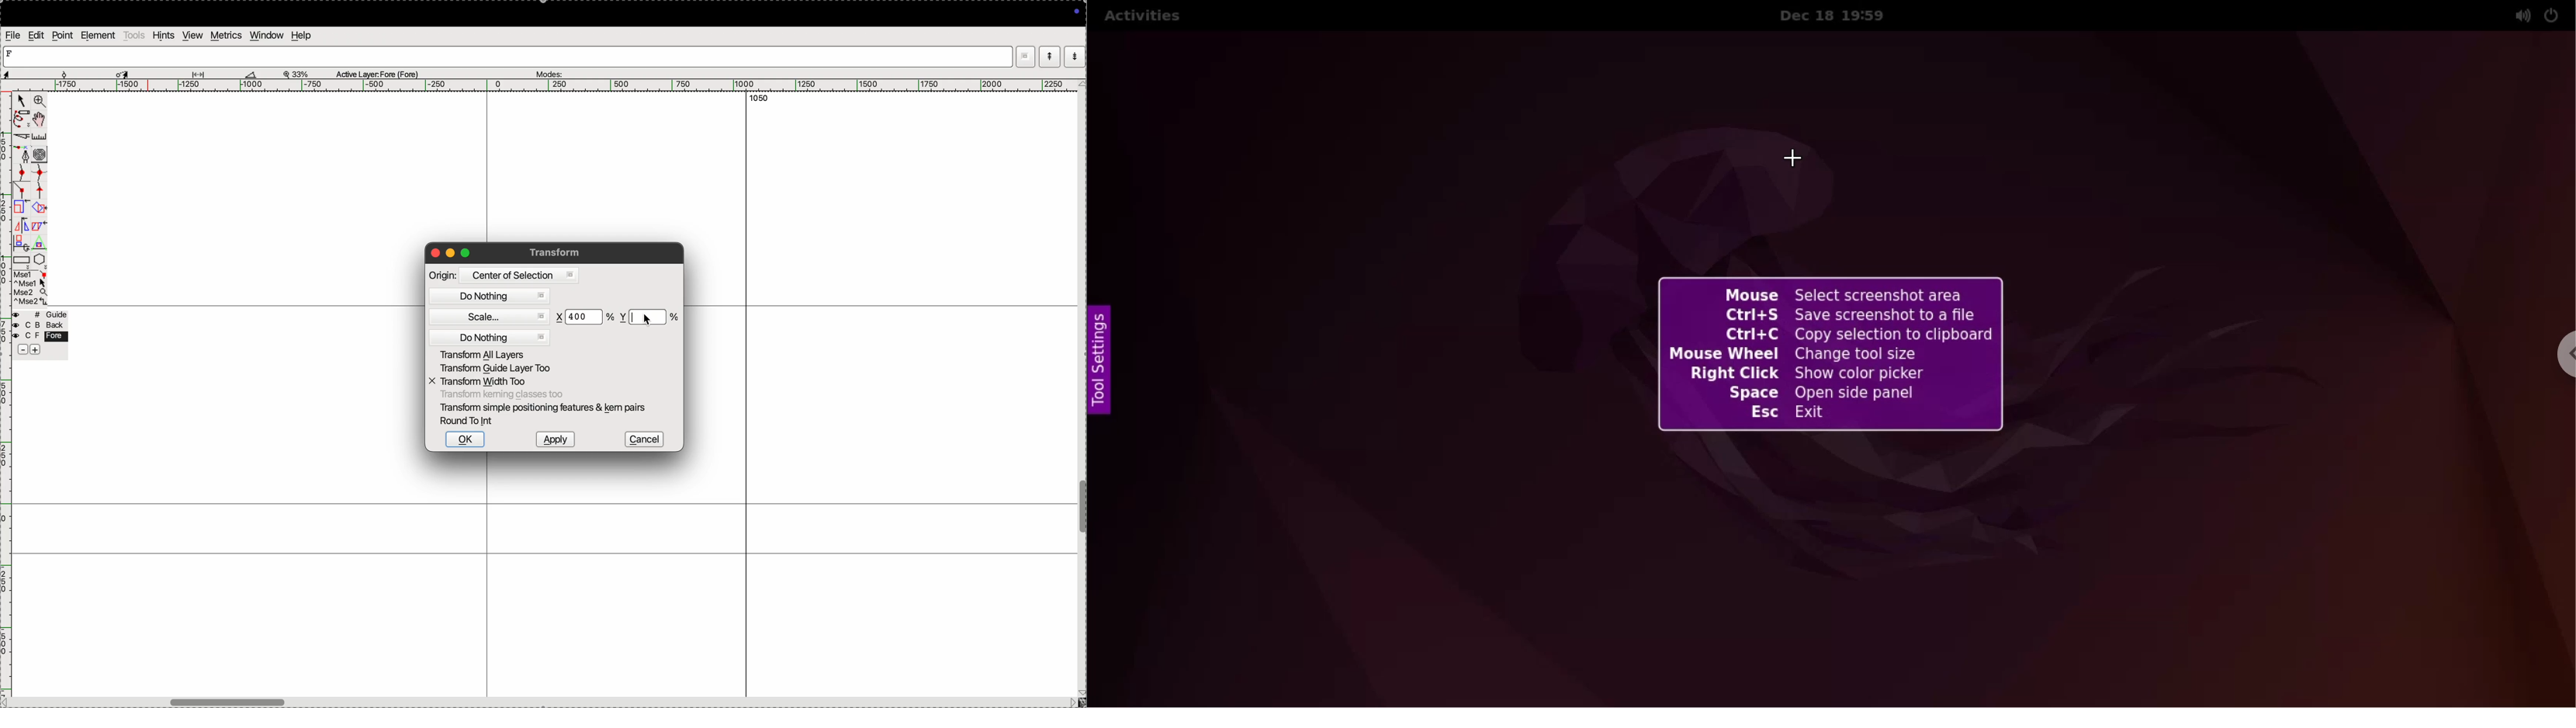 This screenshot has height=728, width=2576. Describe the element at coordinates (40, 207) in the screenshot. I see `overlap` at that location.